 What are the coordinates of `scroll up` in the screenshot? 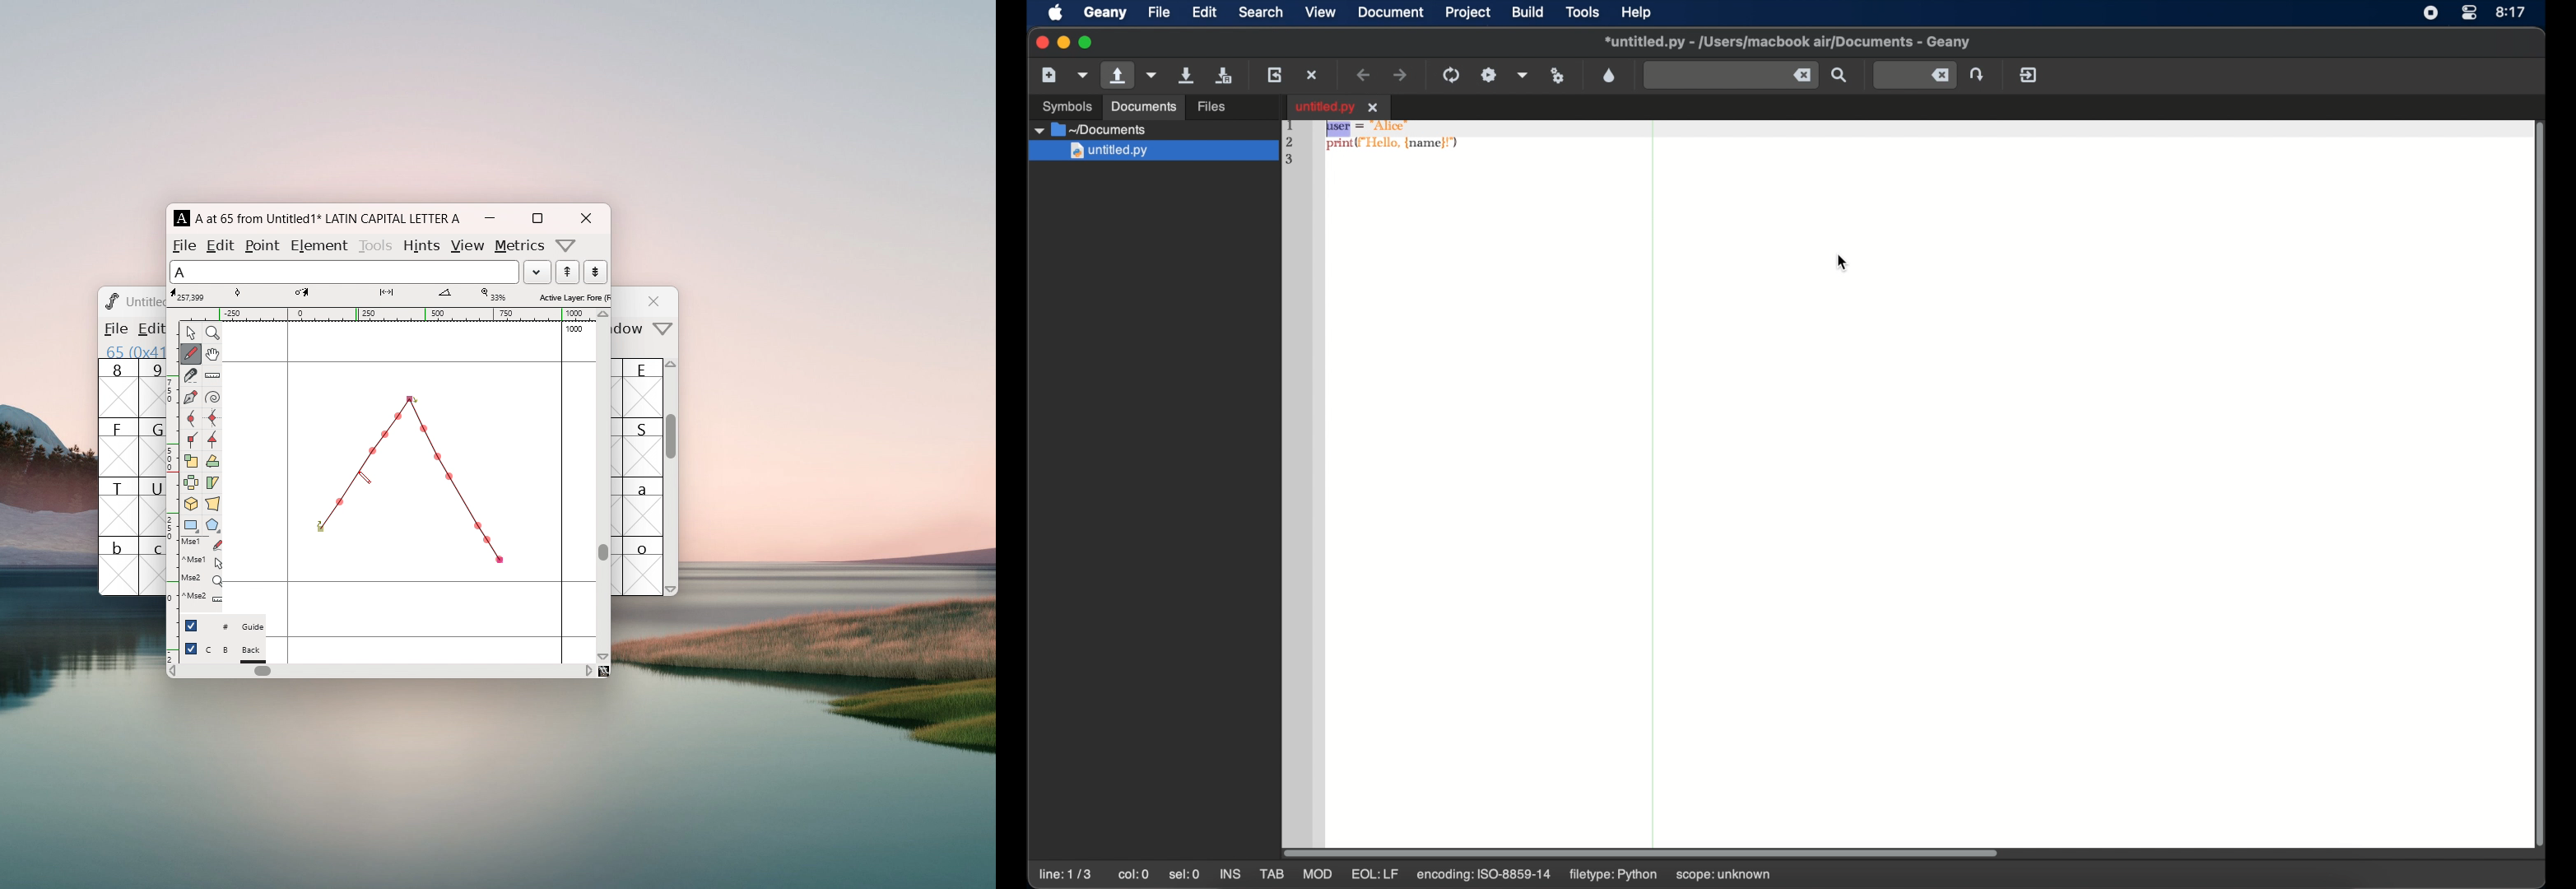 It's located at (604, 314).